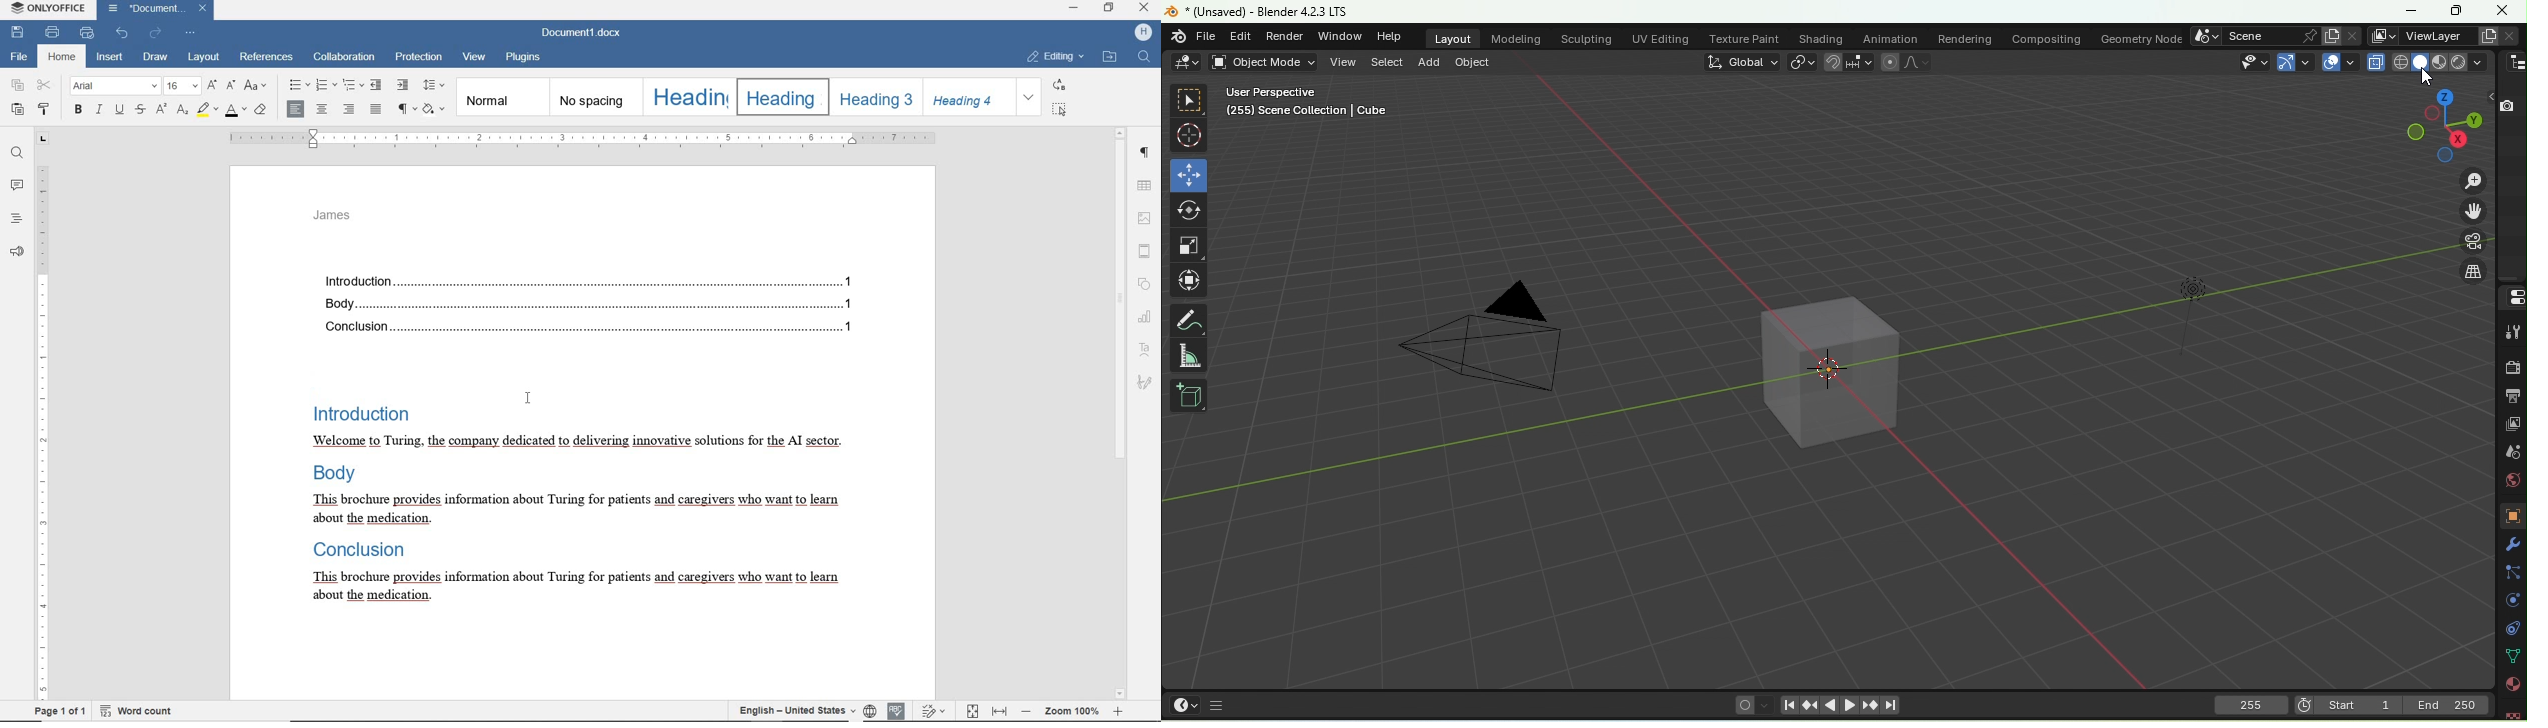  What do you see at coordinates (688, 97) in the screenshot?
I see `Heading 1` at bounding box center [688, 97].